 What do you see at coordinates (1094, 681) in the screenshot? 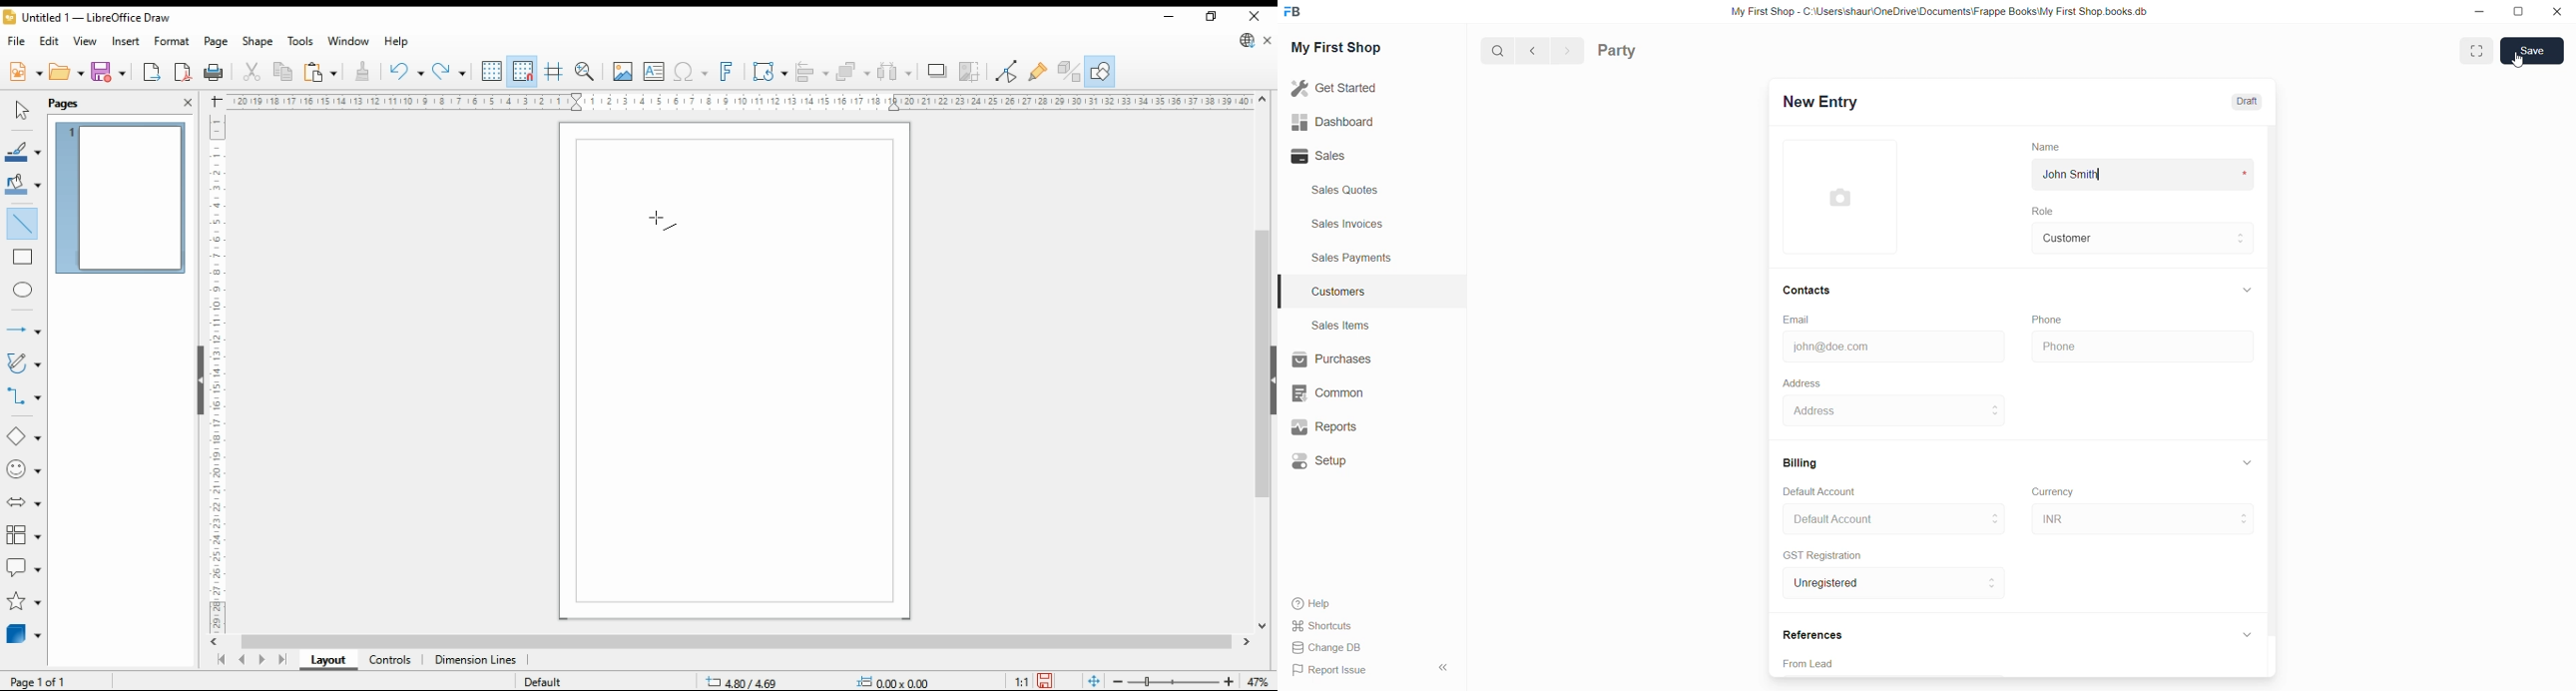
I see `fit page to current window` at bounding box center [1094, 681].